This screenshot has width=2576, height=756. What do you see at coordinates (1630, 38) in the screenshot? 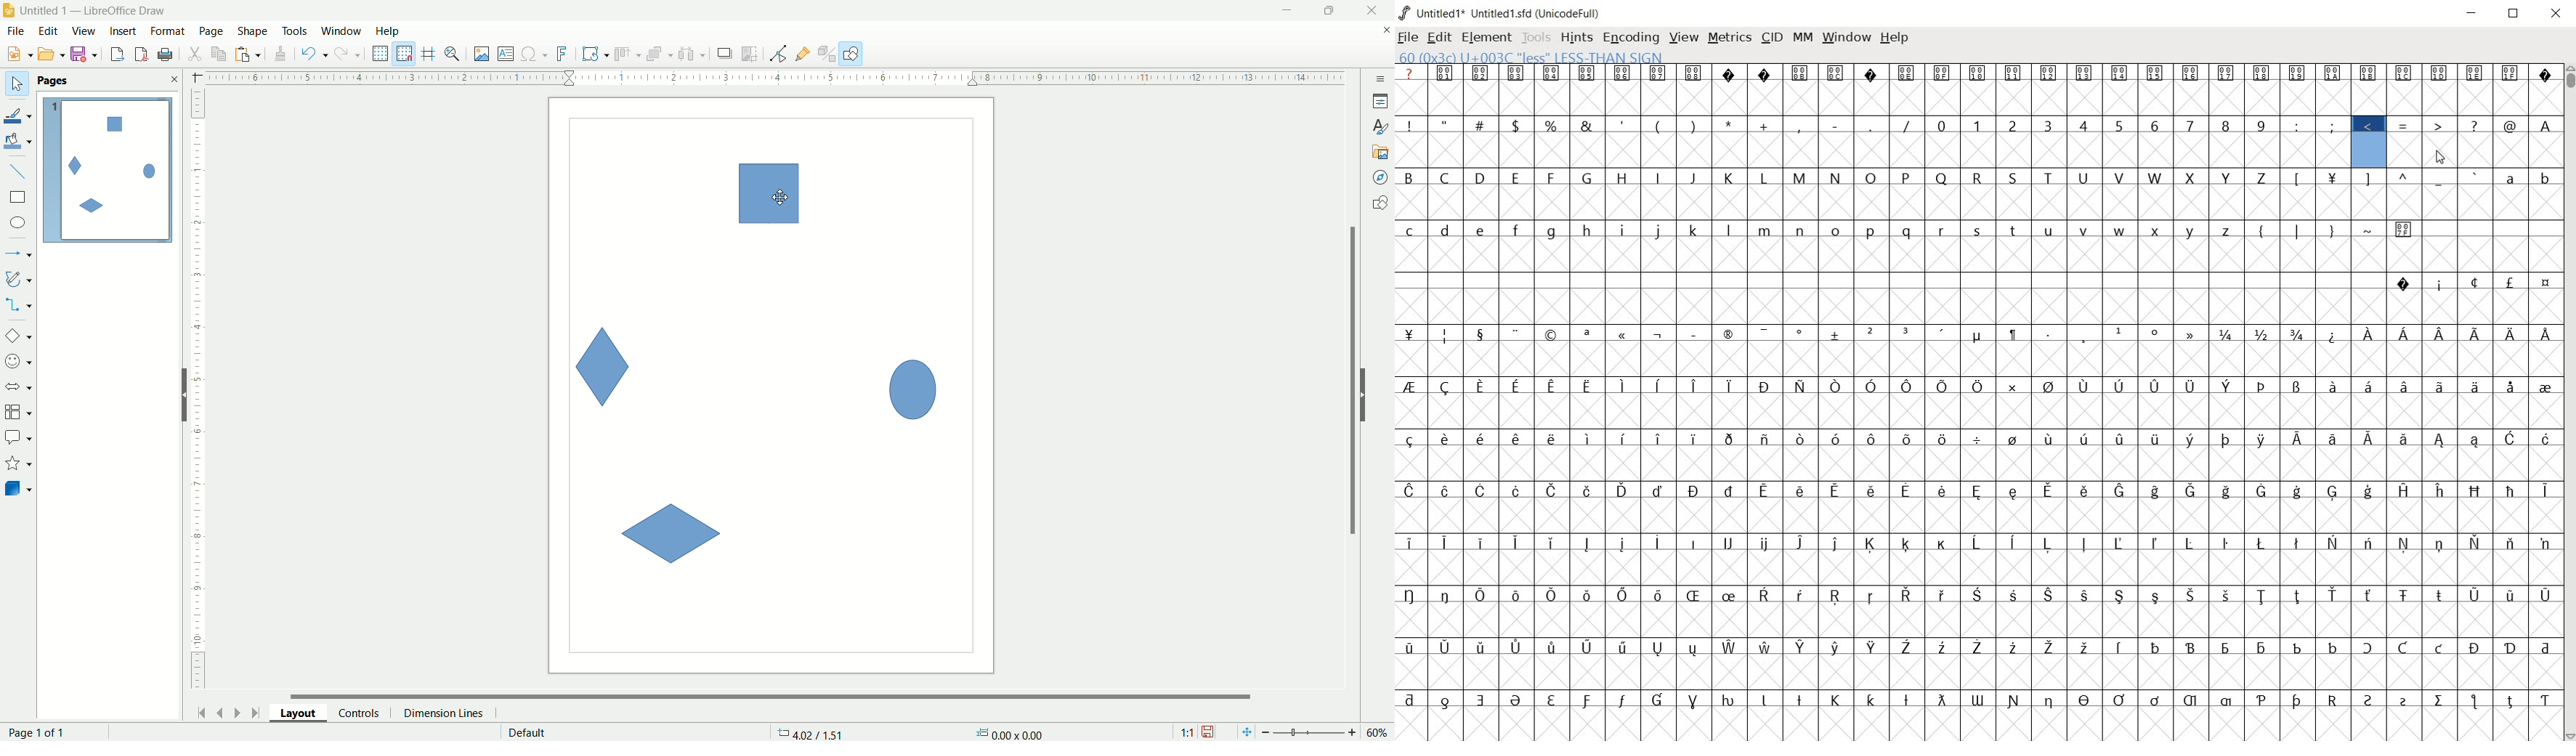
I see `encoding` at bounding box center [1630, 38].